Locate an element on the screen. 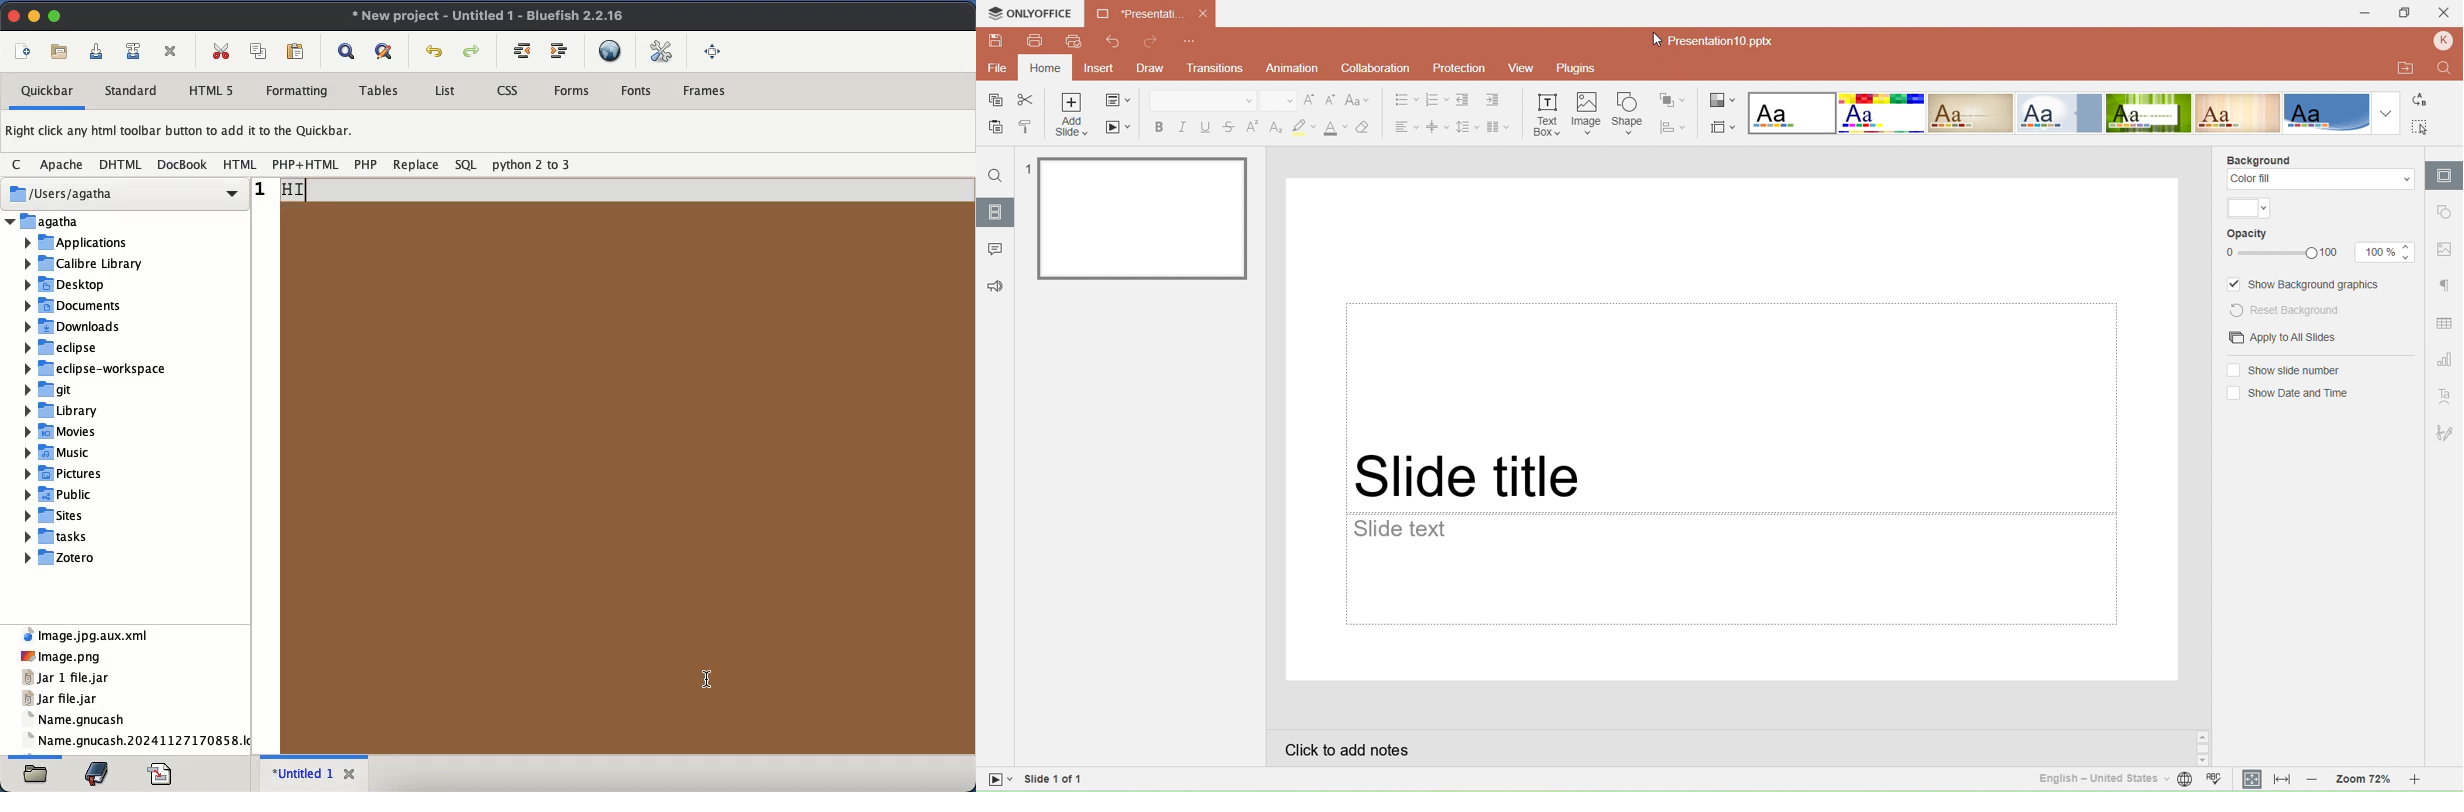 The width and height of the screenshot is (2464, 812). css is located at coordinates (511, 90).